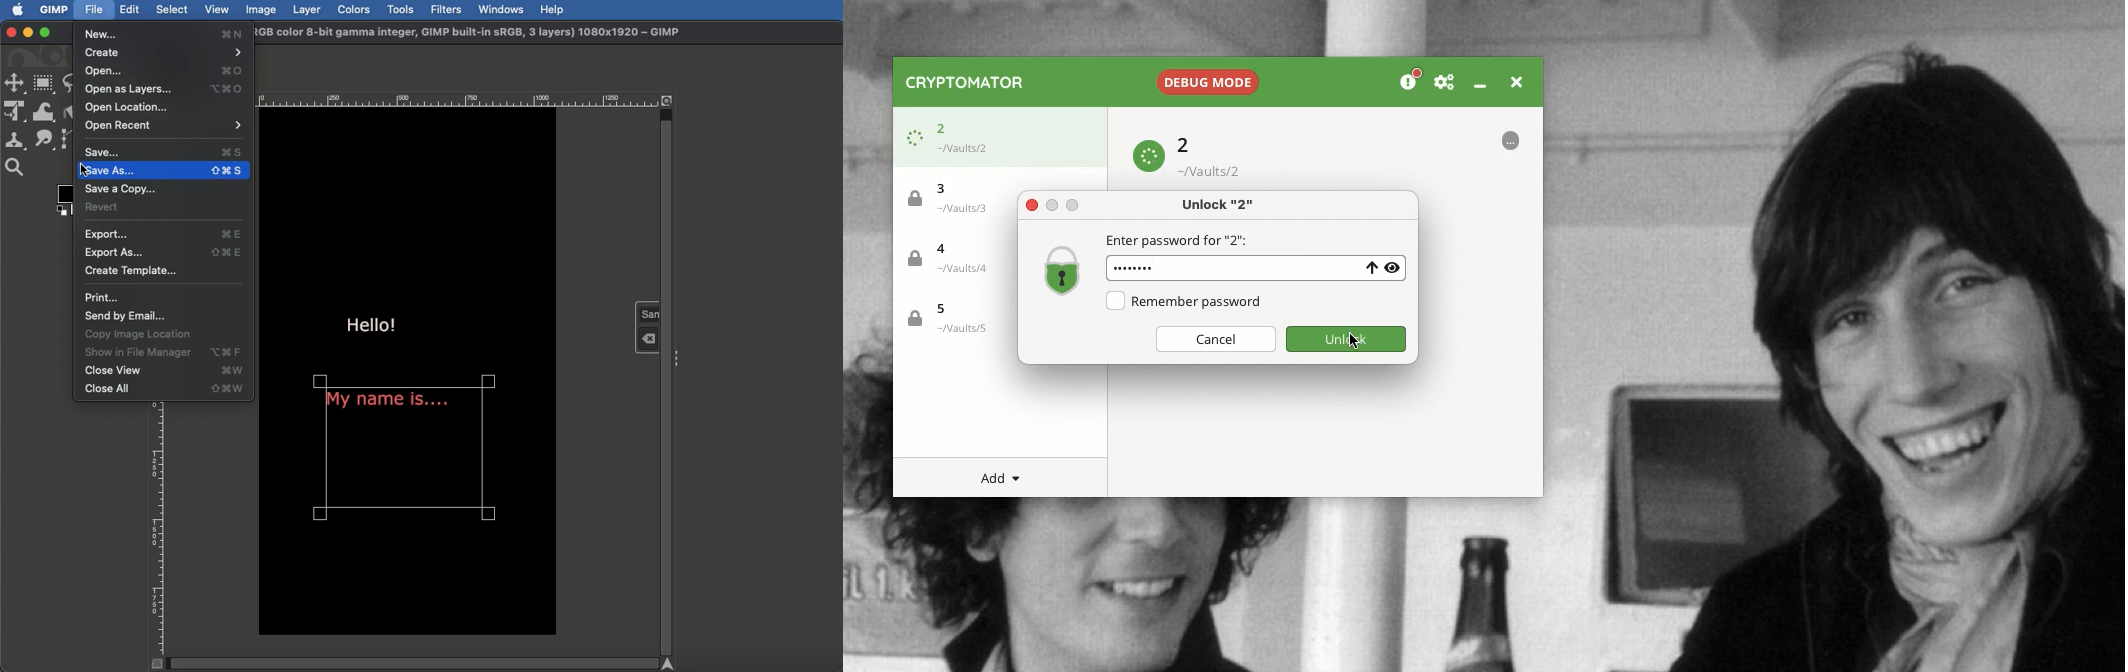  Describe the element at coordinates (308, 8) in the screenshot. I see `Layer` at that location.